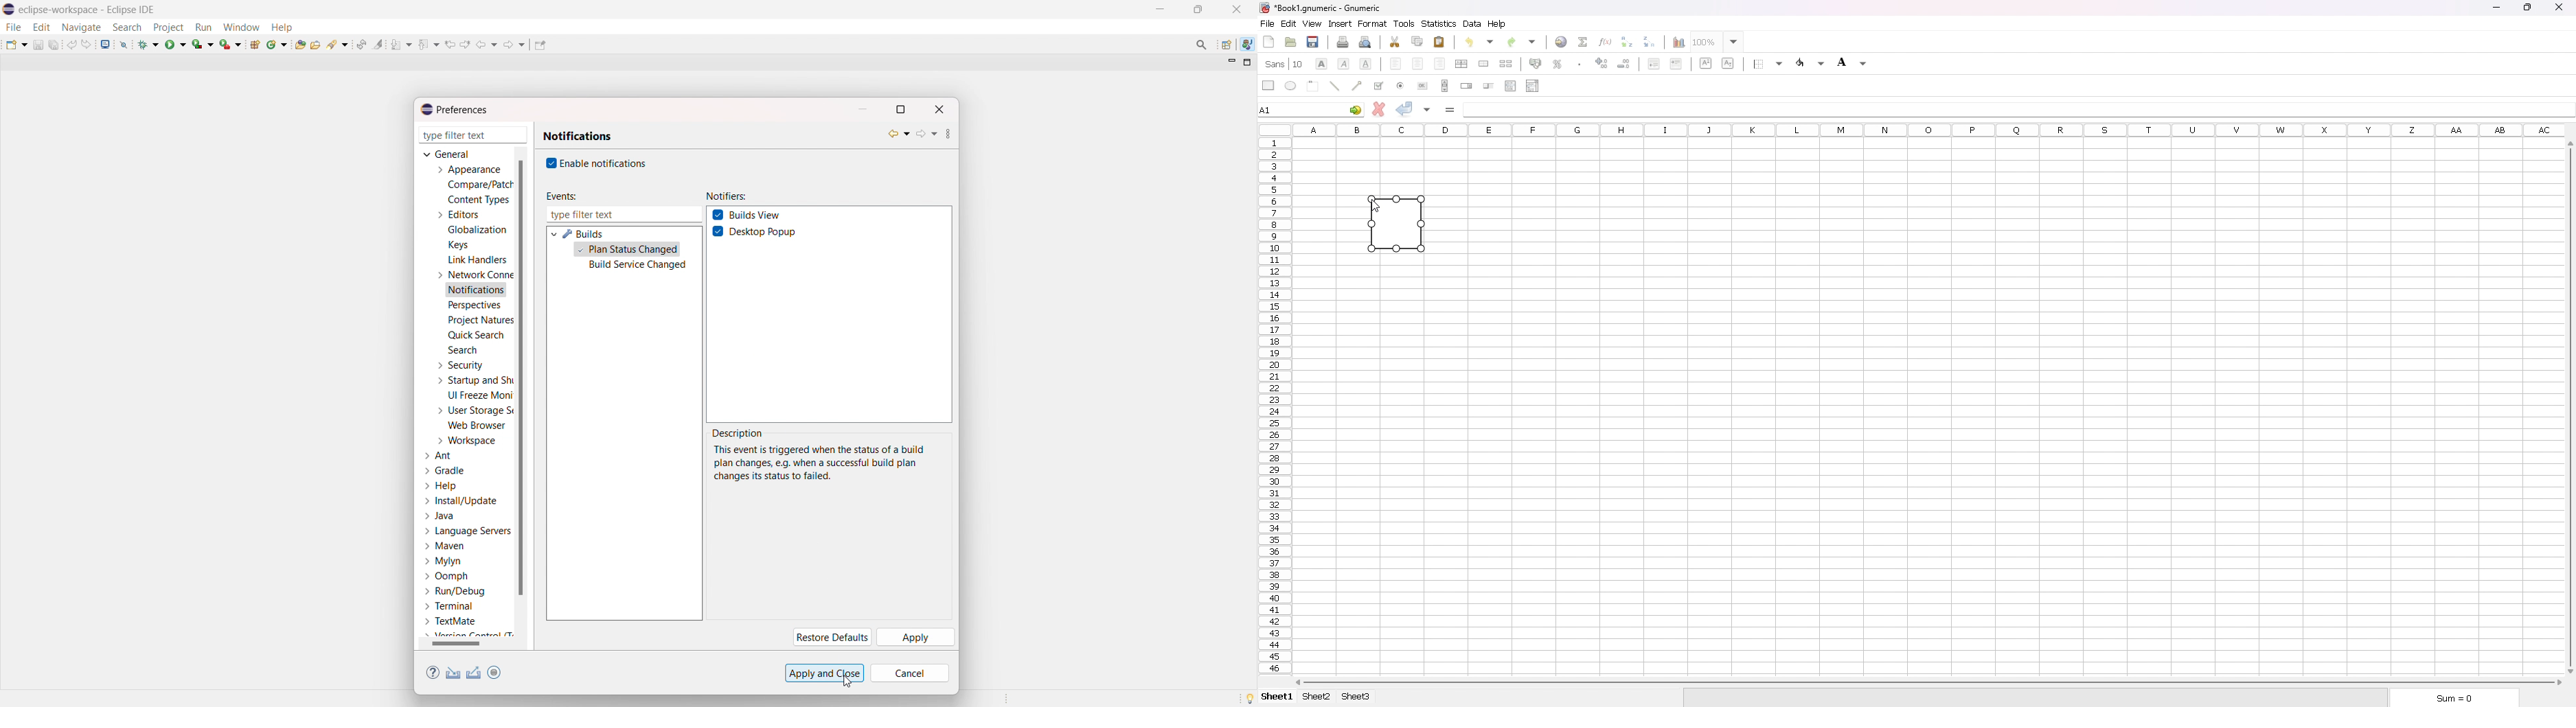 Image resolution: width=2576 pixels, height=728 pixels. Describe the element at coordinates (1367, 42) in the screenshot. I see `print preview` at that location.